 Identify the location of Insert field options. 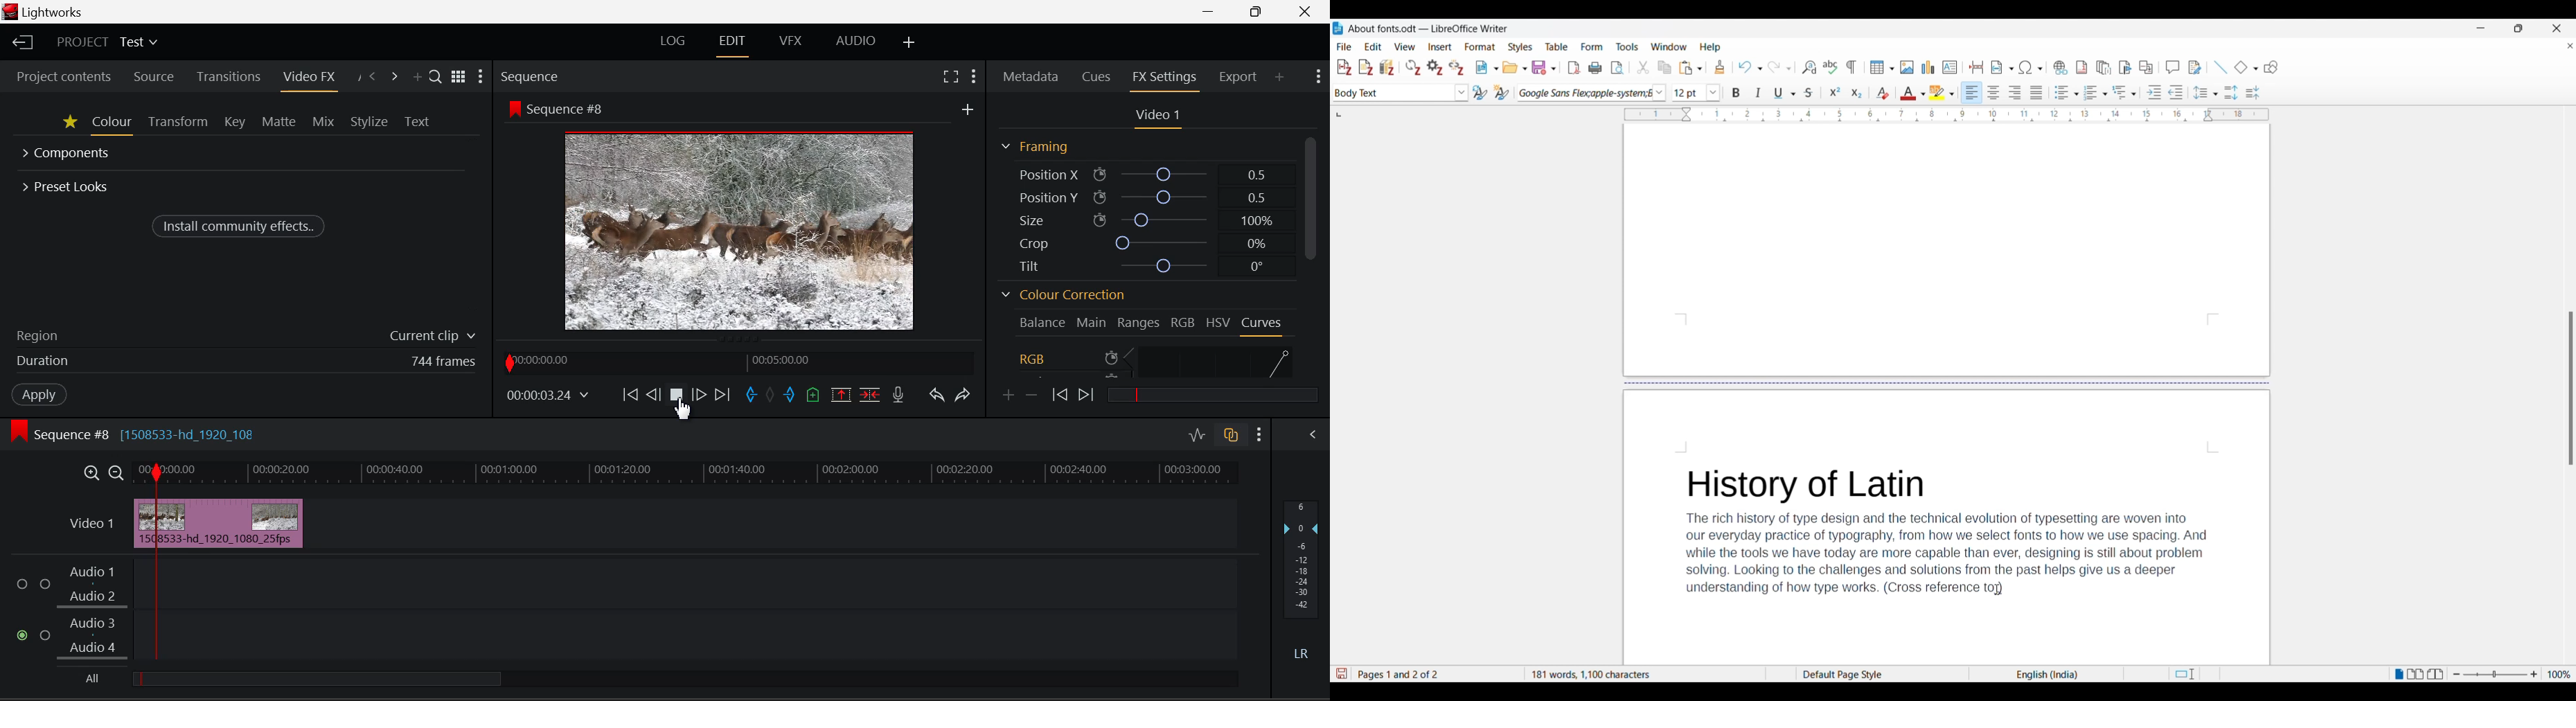
(2002, 67).